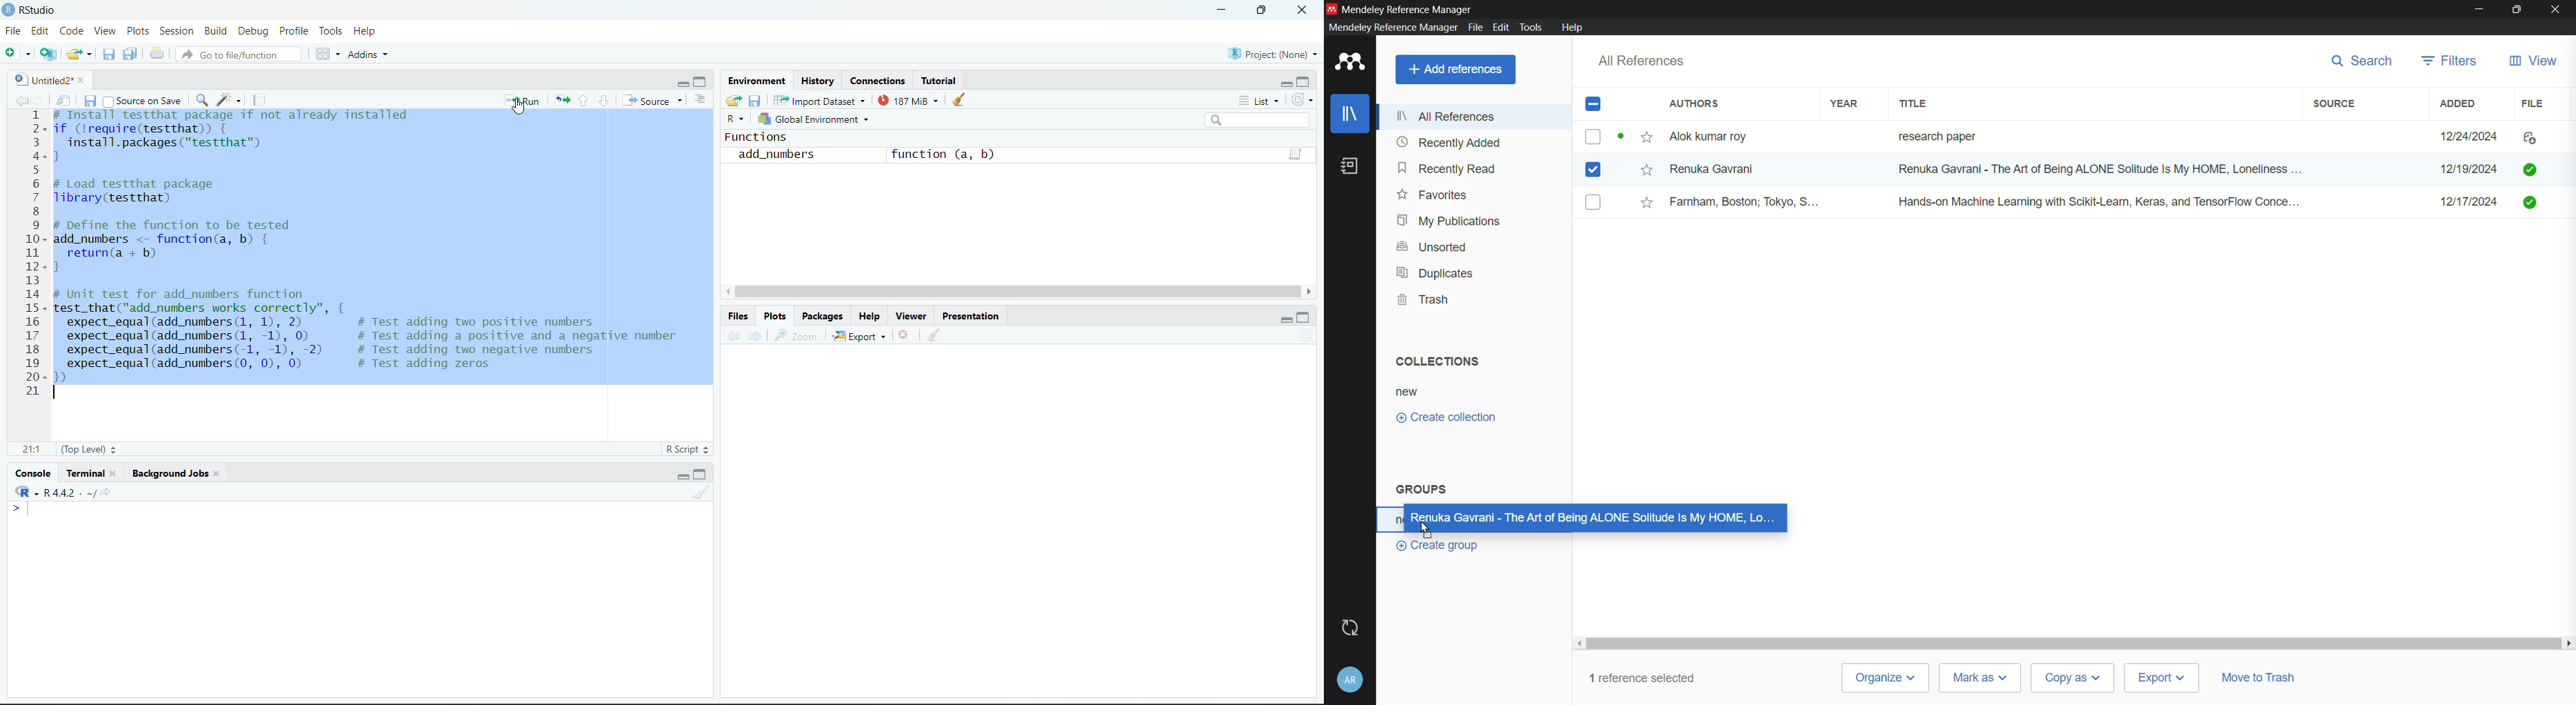 Image resolution: width=2576 pixels, height=728 pixels. What do you see at coordinates (1593, 136) in the screenshot?
I see `book-1` at bounding box center [1593, 136].